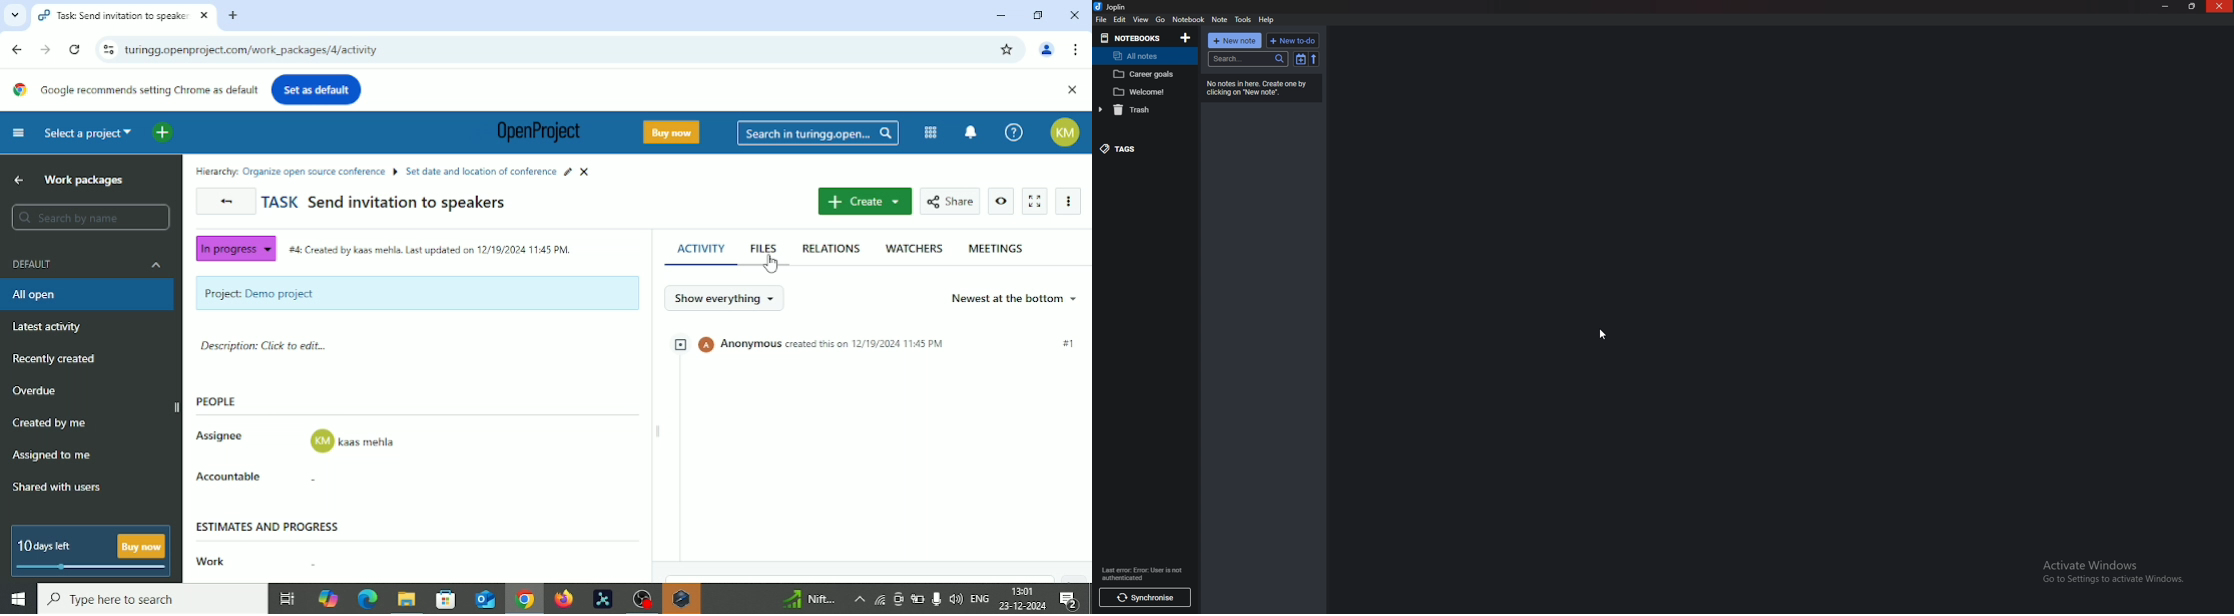 This screenshot has width=2240, height=616. What do you see at coordinates (1184, 37) in the screenshot?
I see `Add notebook` at bounding box center [1184, 37].